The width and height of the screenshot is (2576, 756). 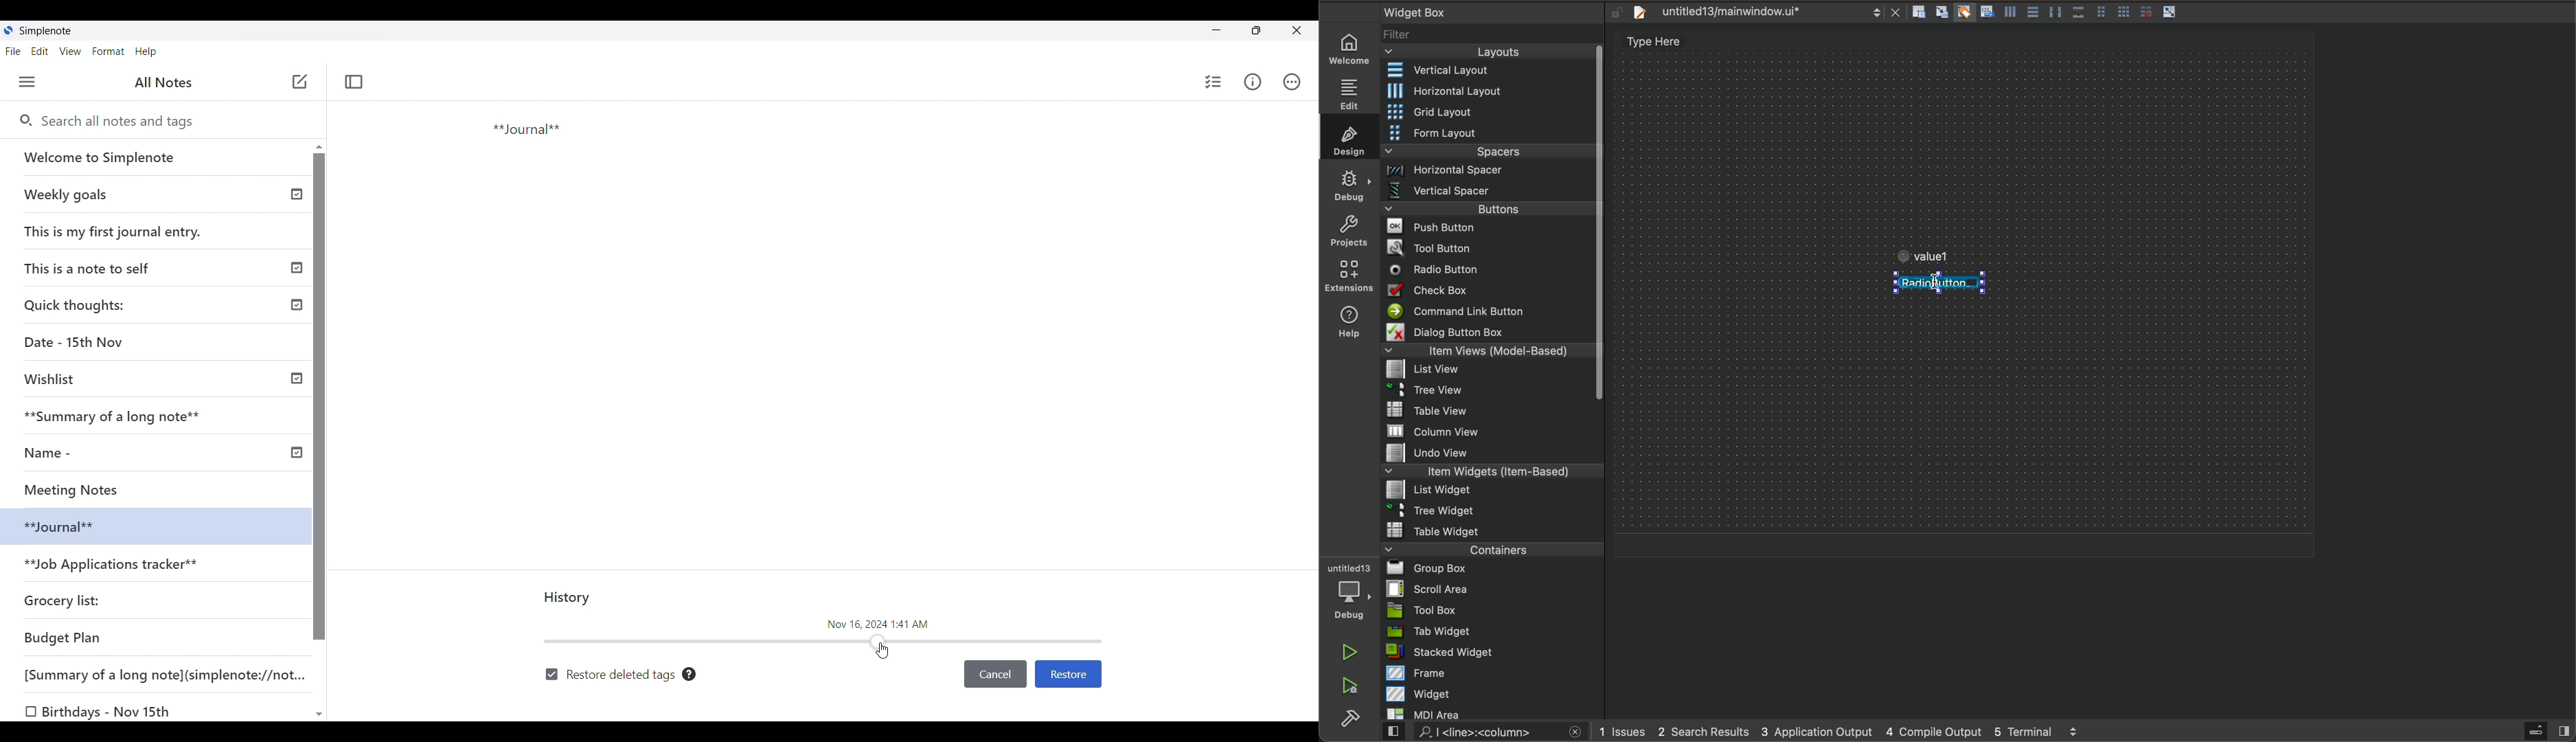 What do you see at coordinates (71, 52) in the screenshot?
I see `View menu` at bounding box center [71, 52].